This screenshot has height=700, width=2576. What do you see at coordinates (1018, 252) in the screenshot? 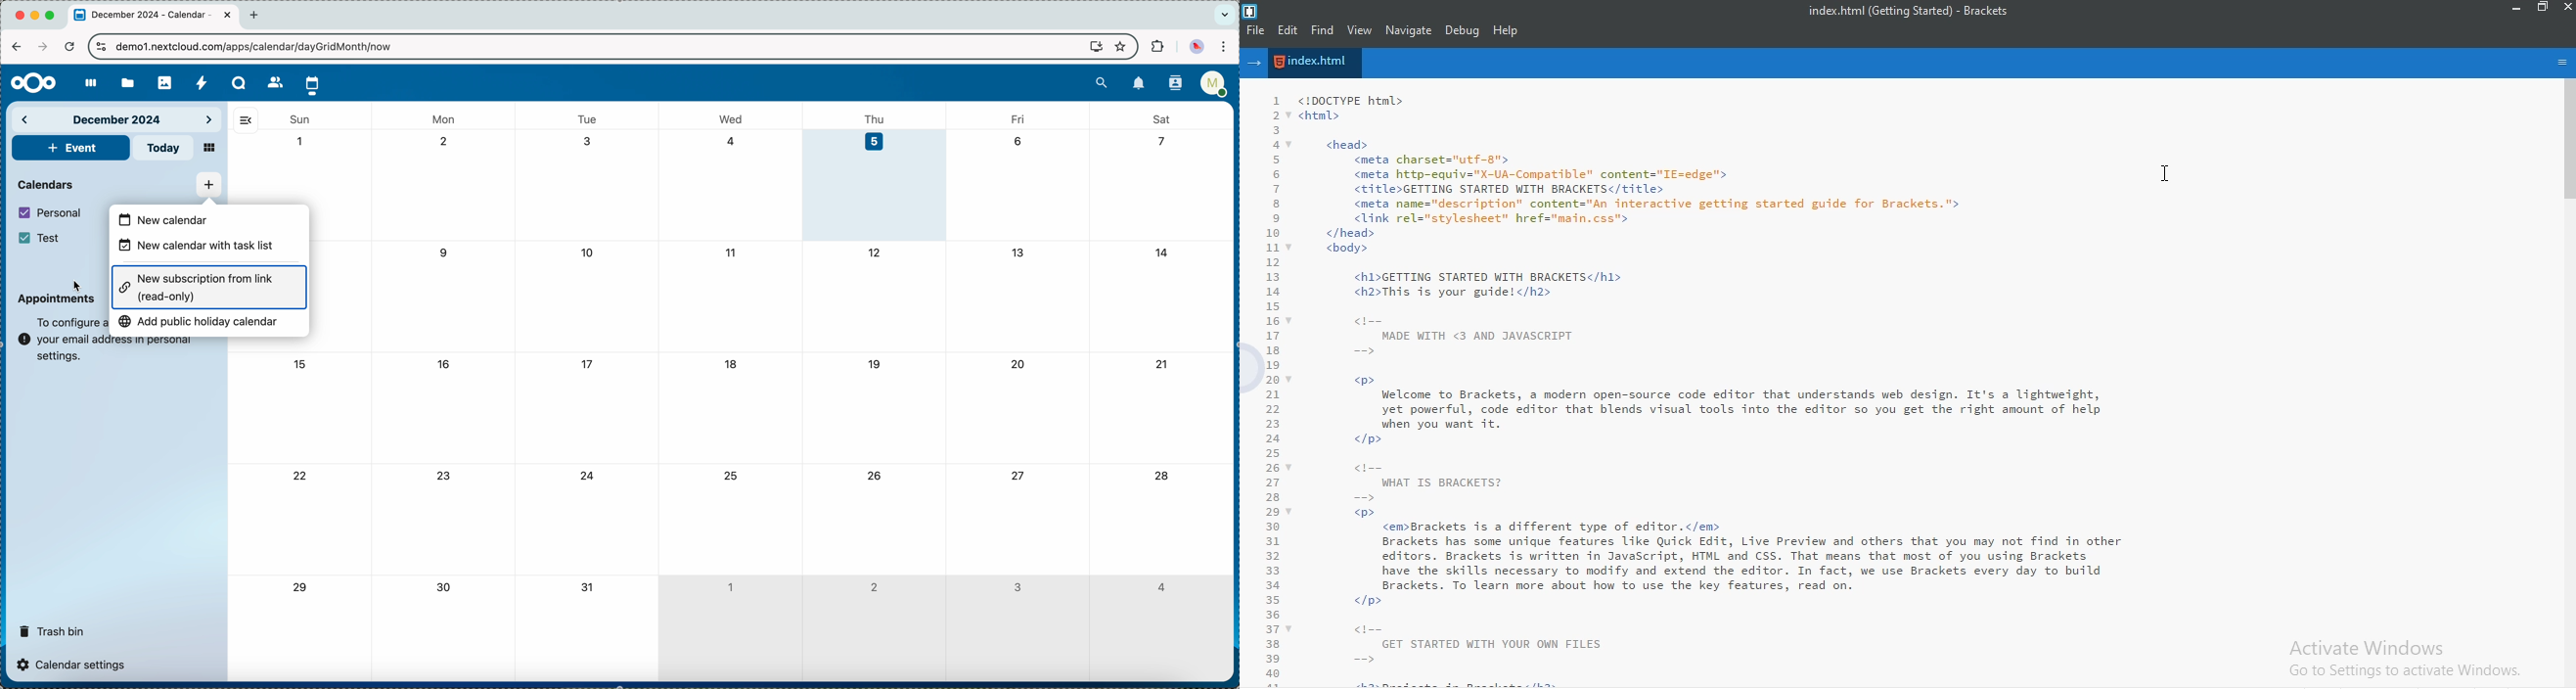
I see `13` at bounding box center [1018, 252].